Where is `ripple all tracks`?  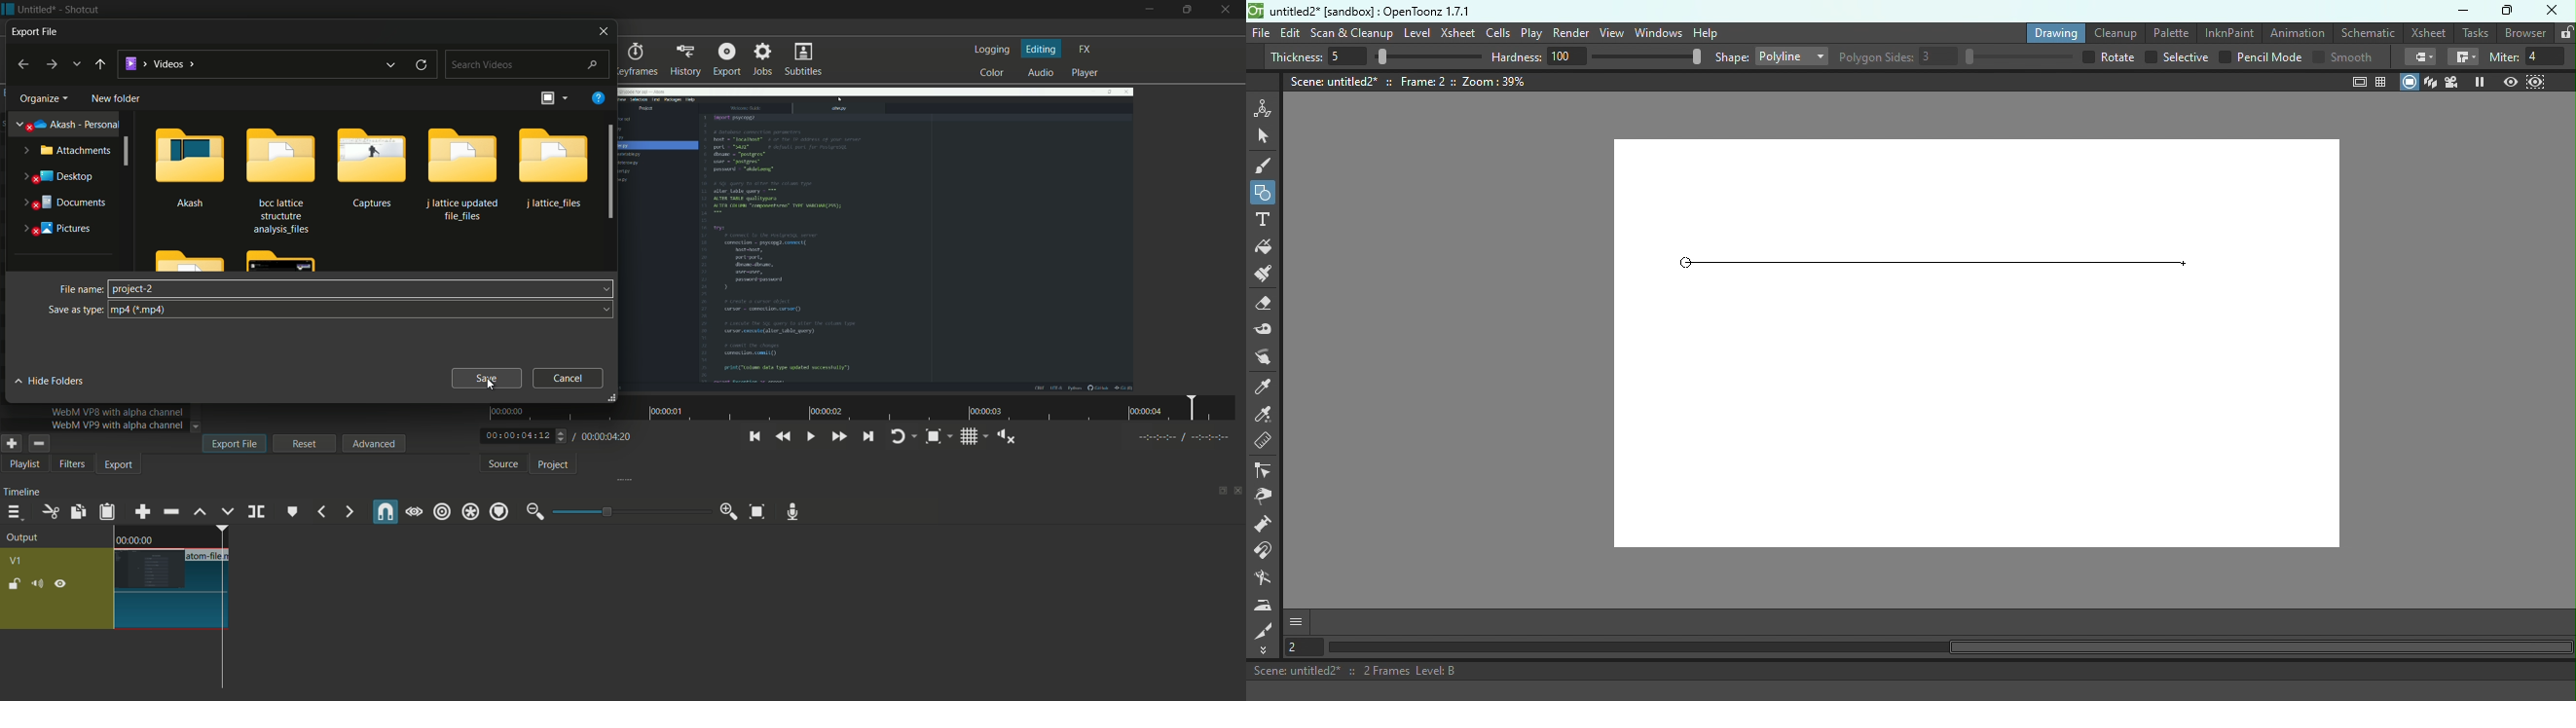 ripple all tracks is located at coordinates (470, 512).